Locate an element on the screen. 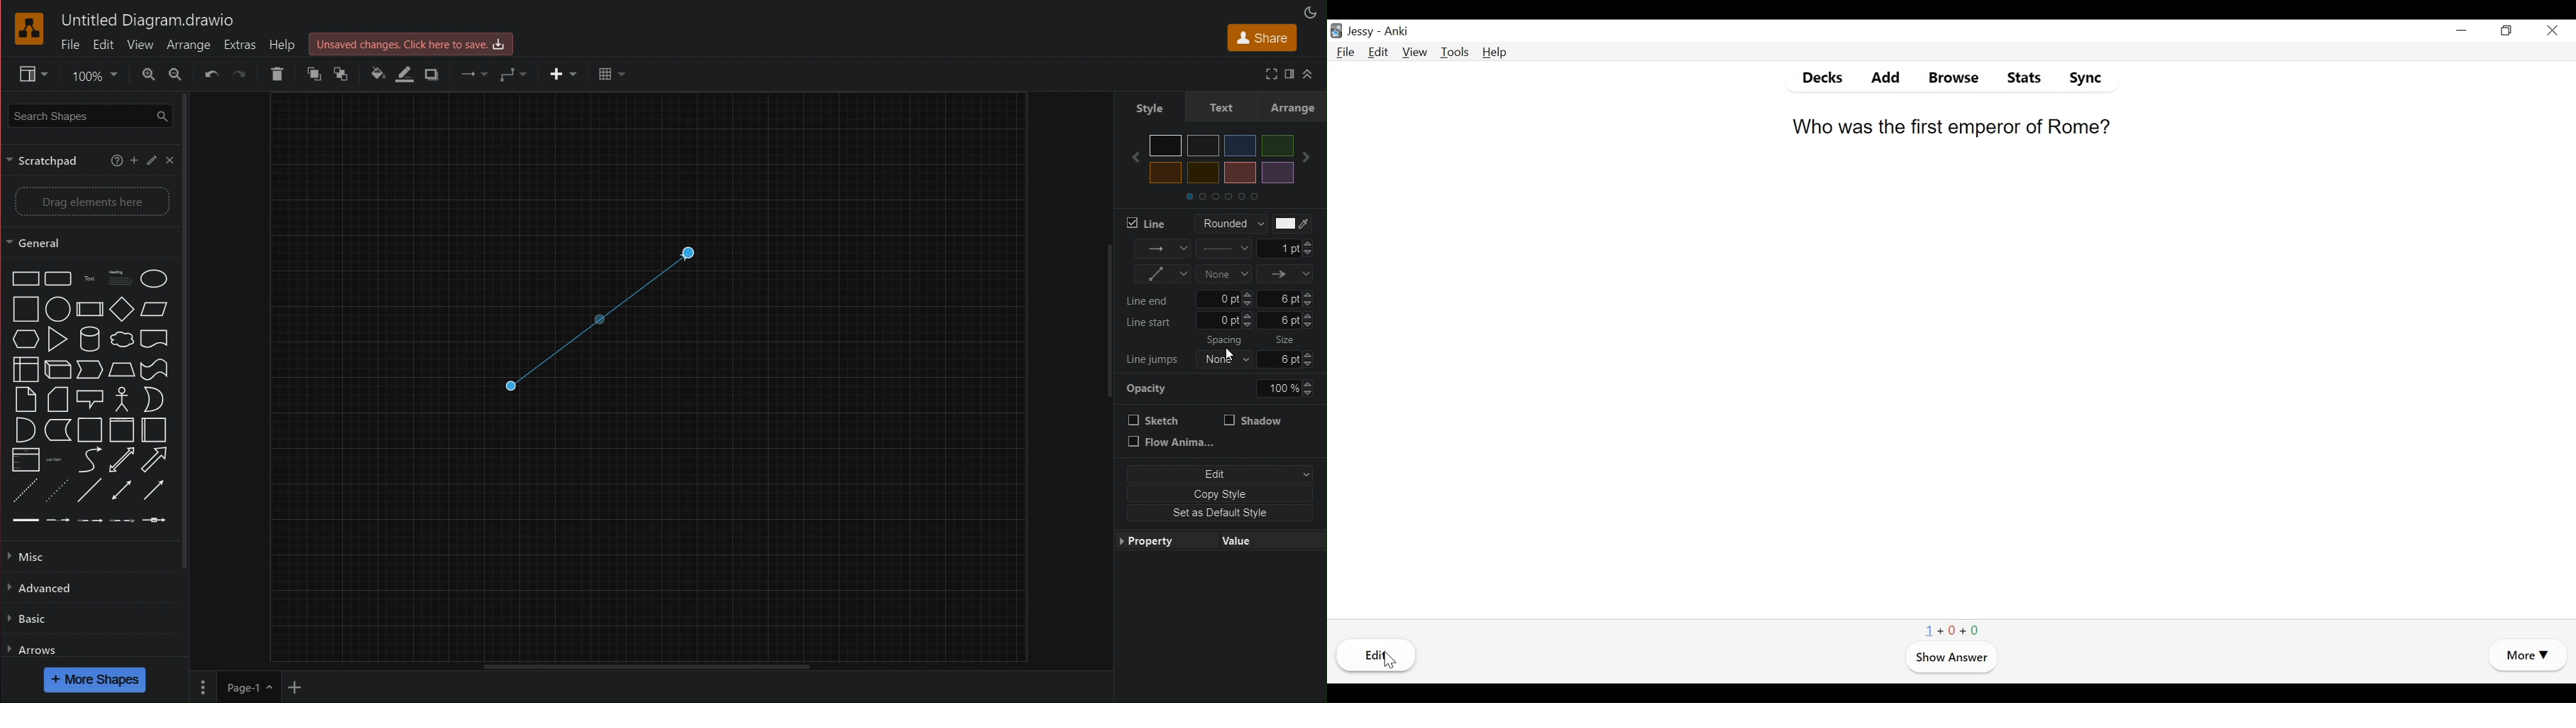 The width and height of the screenshot is (2576, 728). Help is located at coordinates (1496, 53).